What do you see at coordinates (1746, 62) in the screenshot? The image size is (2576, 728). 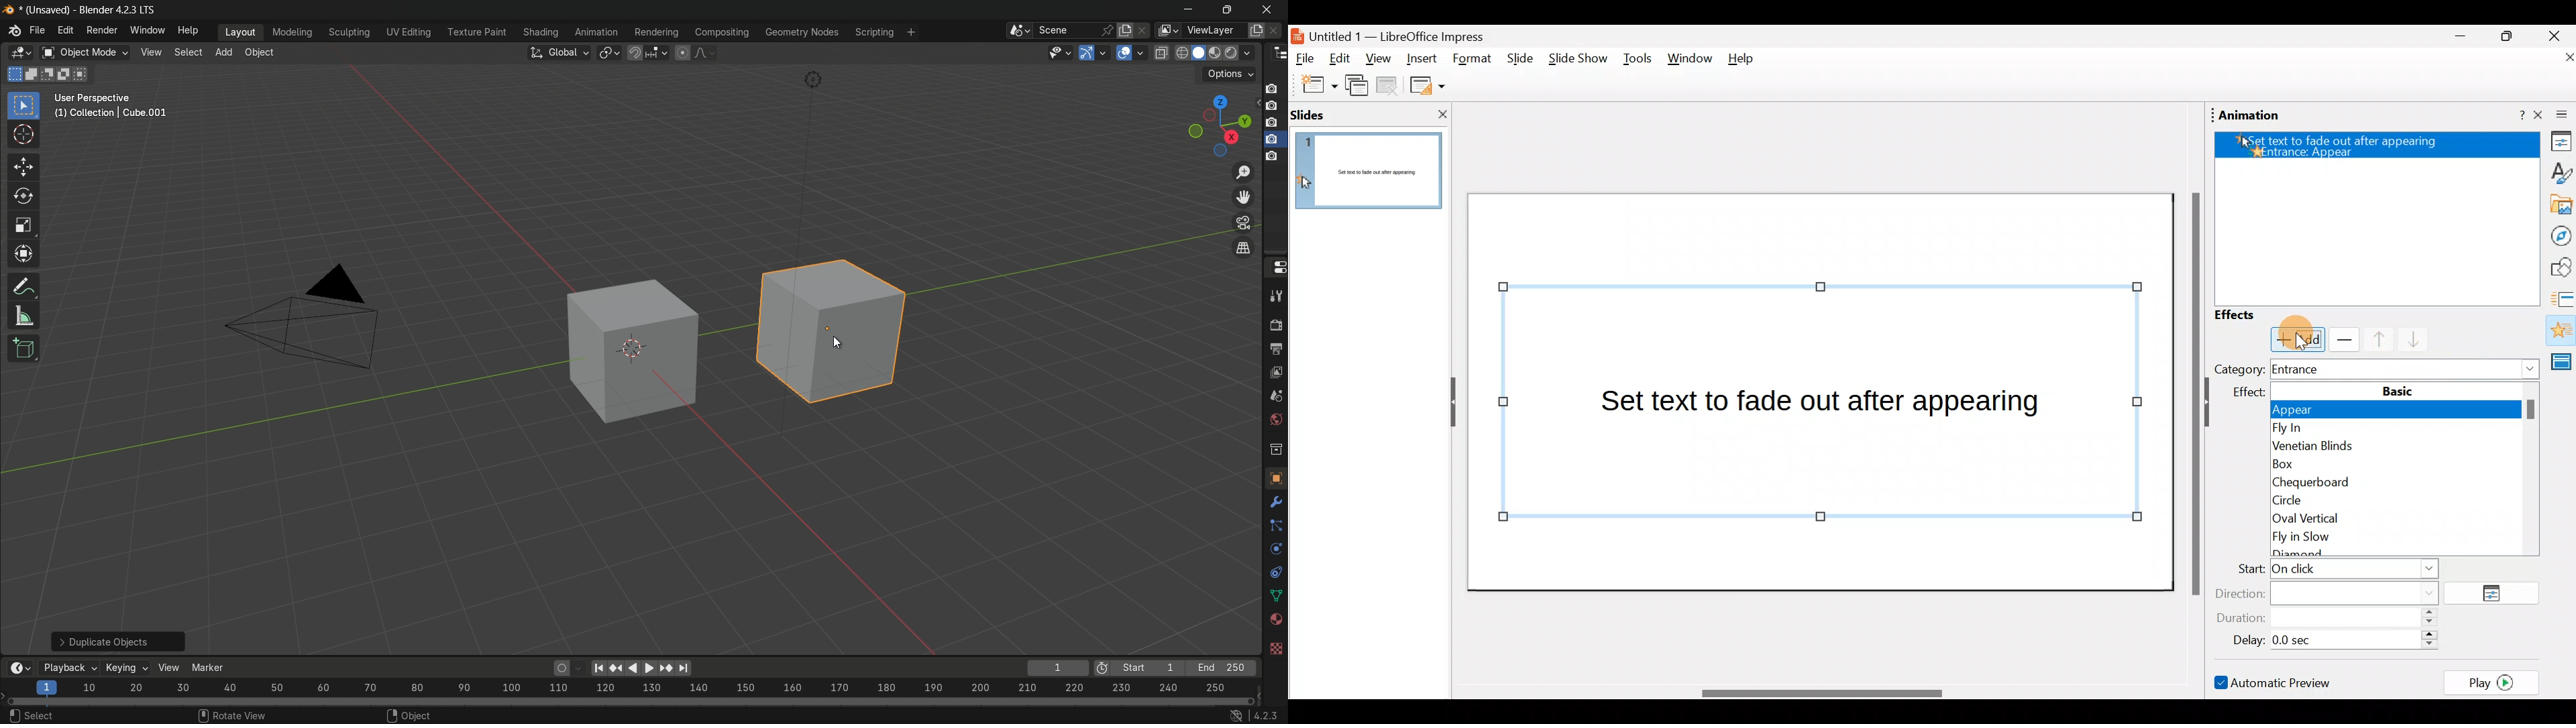 I see `Help` at bounding box center [1746, 62].